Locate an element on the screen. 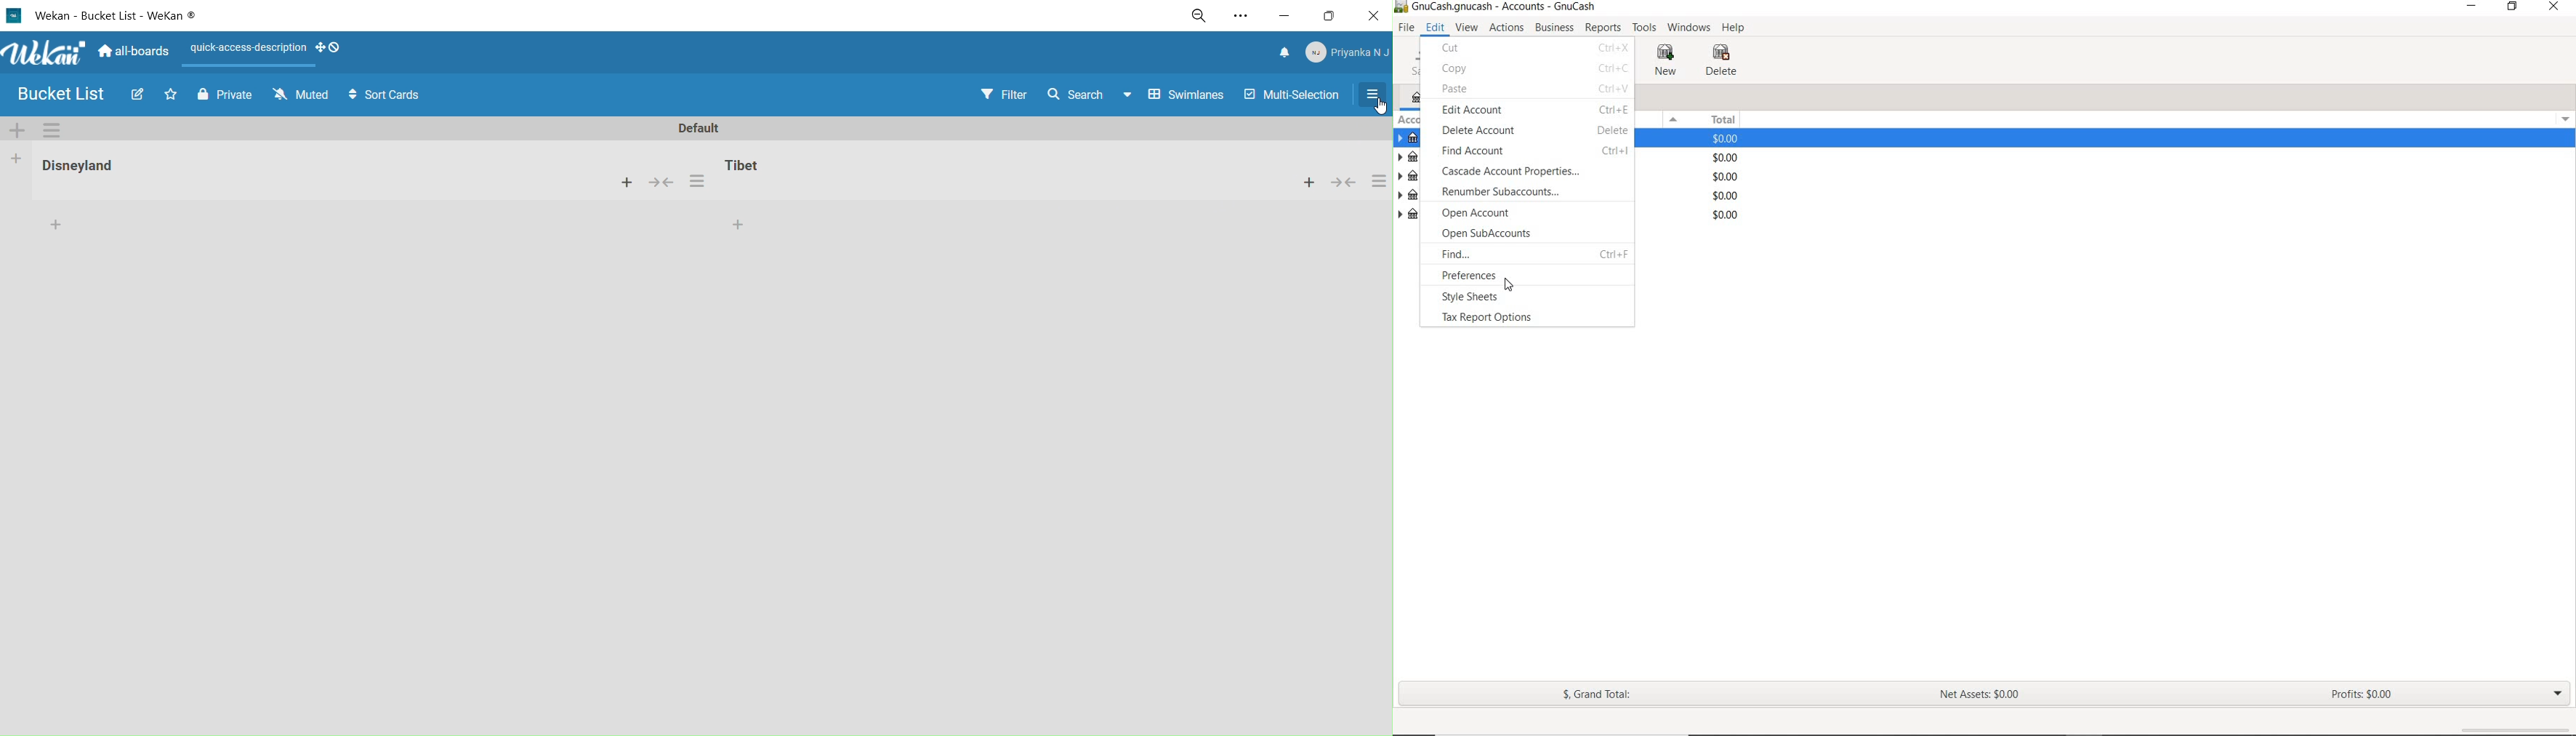 Image resolution: width=2576 pixels, height=756 pixels. click to star thisboard is located at coordinates (172, 95).